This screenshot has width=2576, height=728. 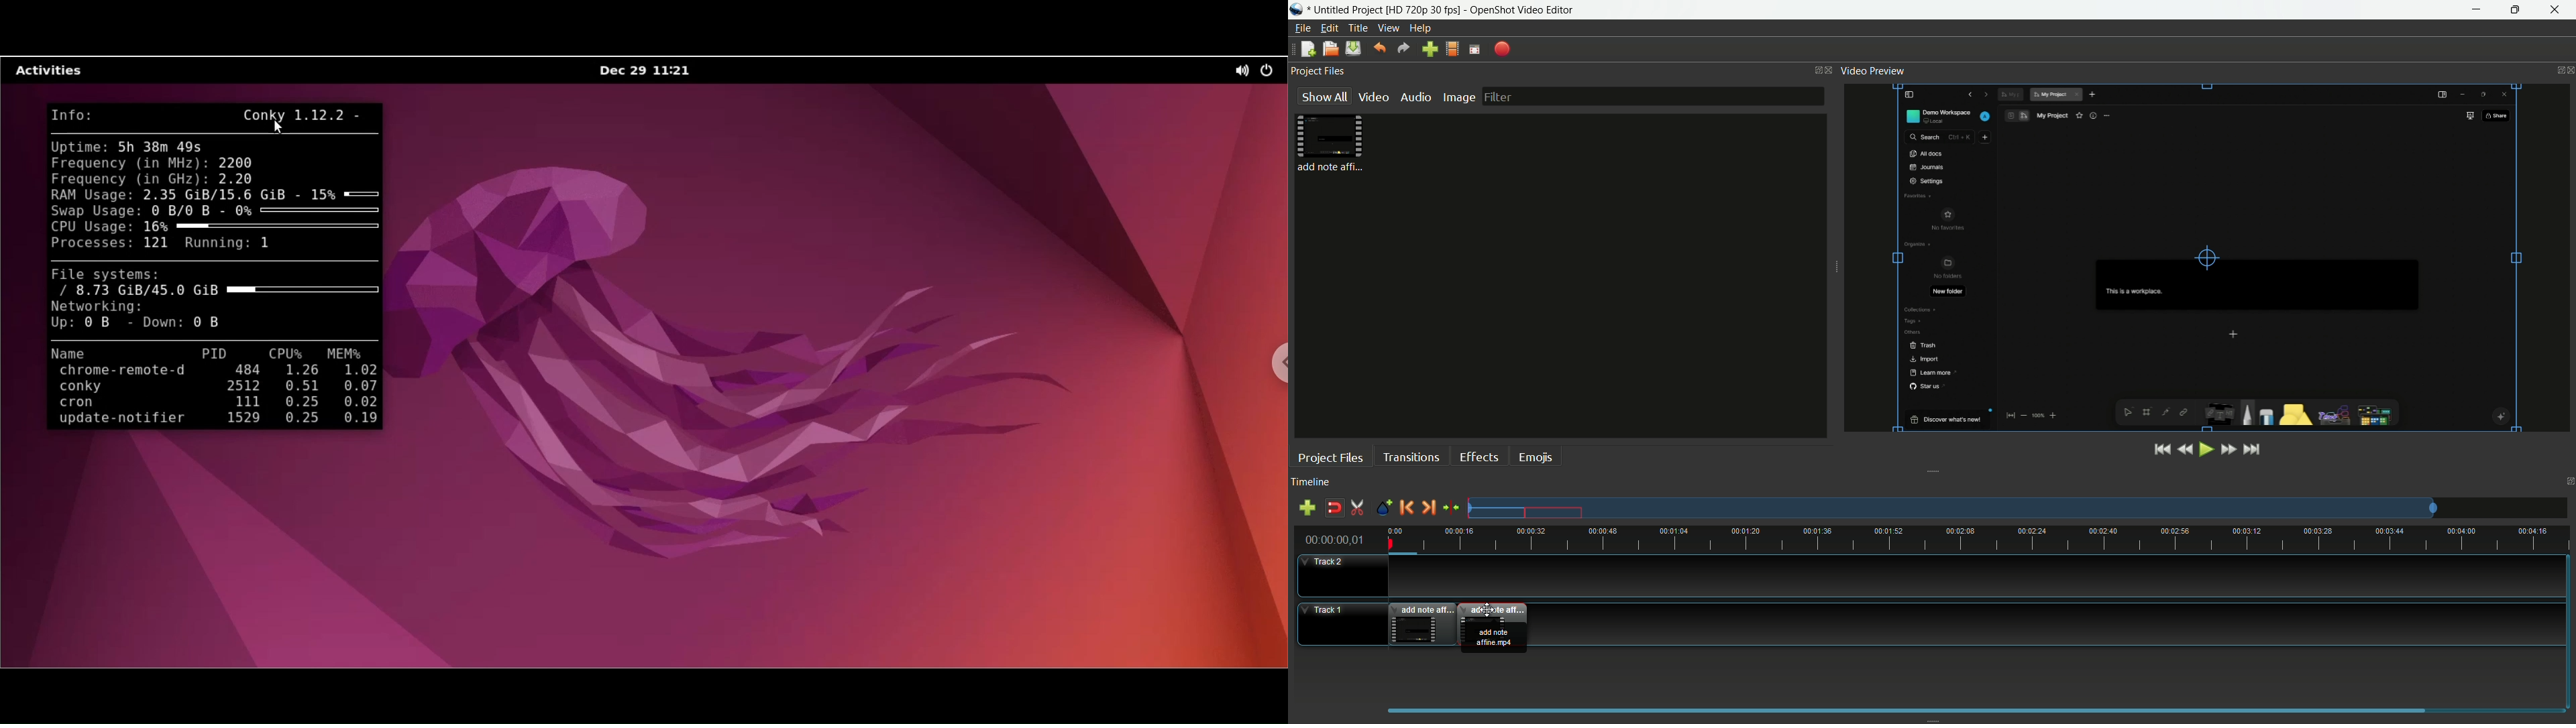 What do you see at coordinates (1501, 49) in the screenshot?
I see `export` at bounding box center [1501, 49].